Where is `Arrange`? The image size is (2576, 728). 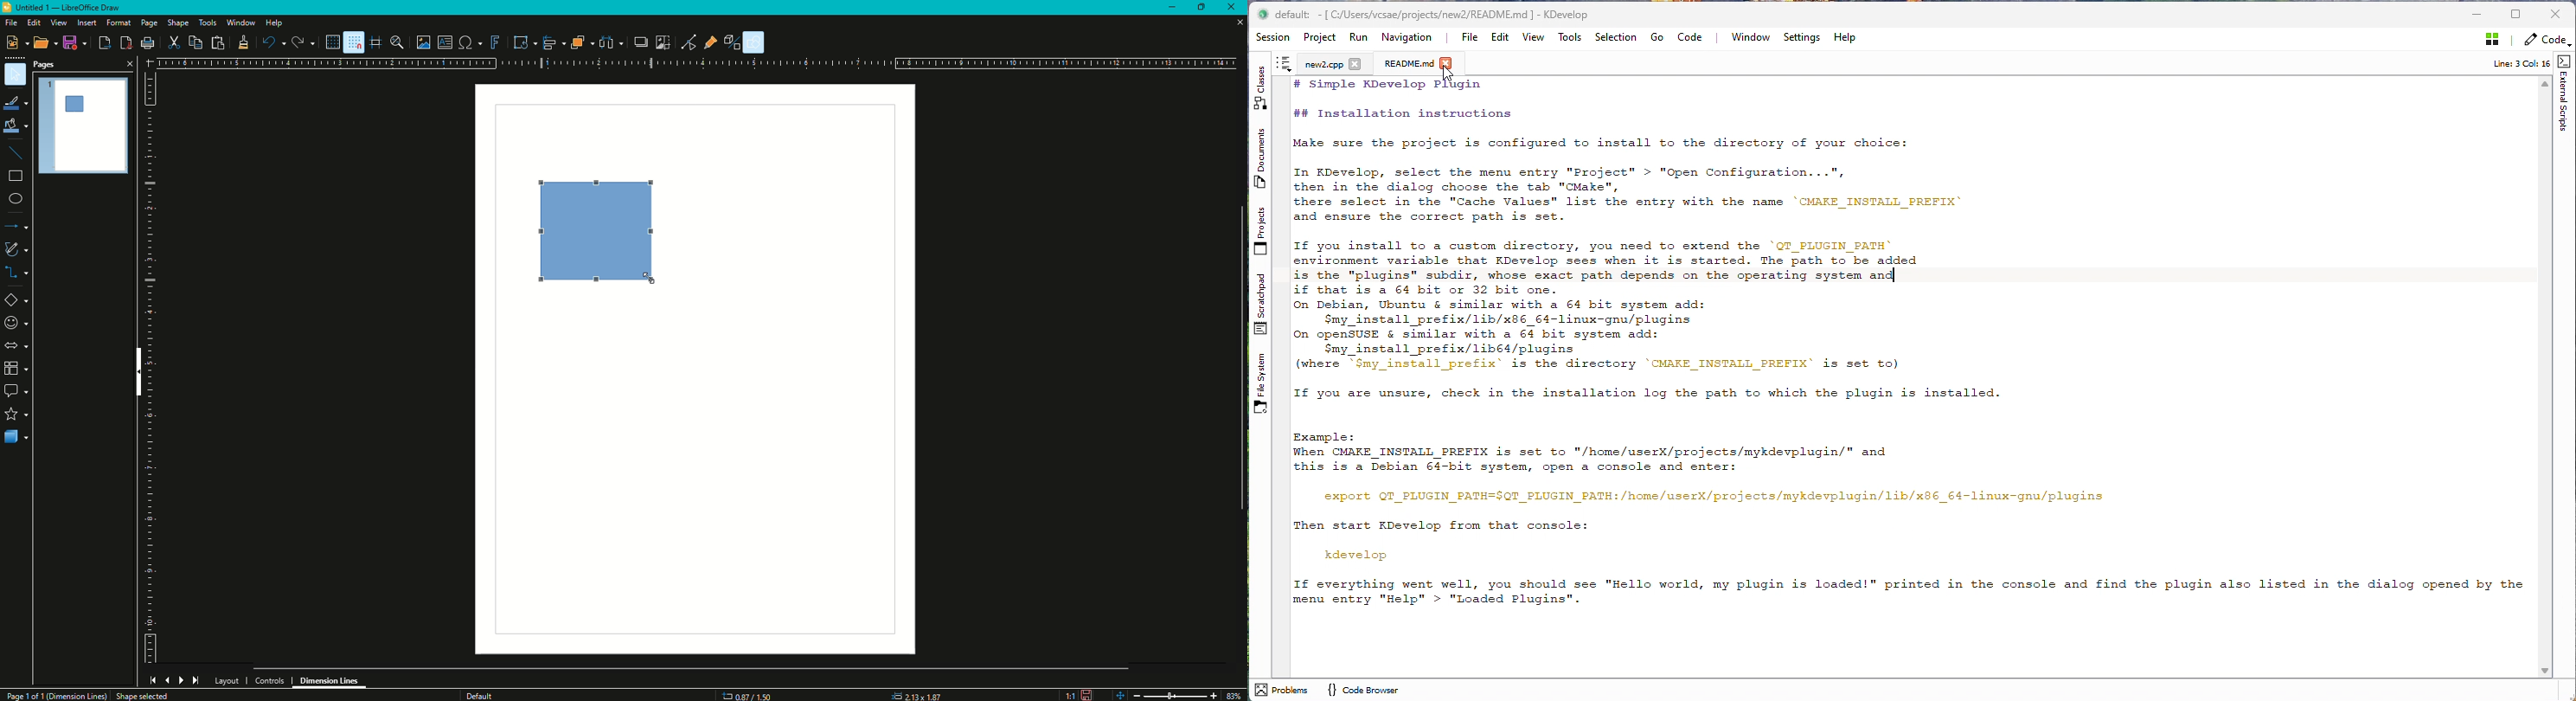 Arrange is located at coordinates (581, 42).